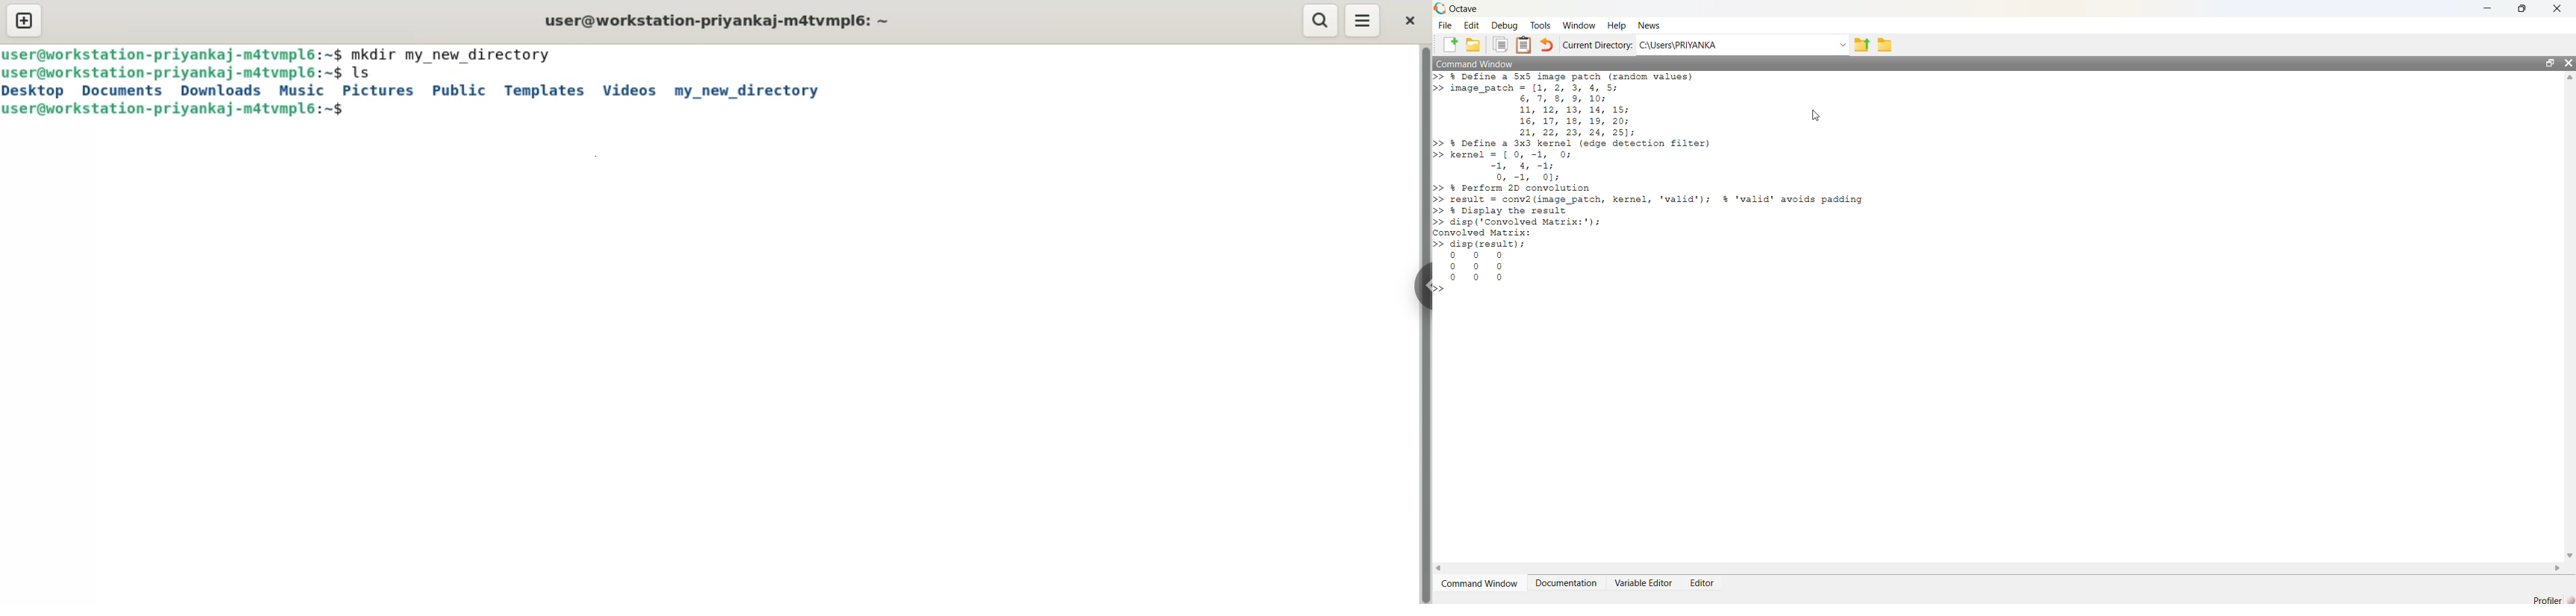 The width and height of the screenshot is (2576, 616). Describe the element at coordinates (377, 89) in the screenshot. I see `pictures` at that location.